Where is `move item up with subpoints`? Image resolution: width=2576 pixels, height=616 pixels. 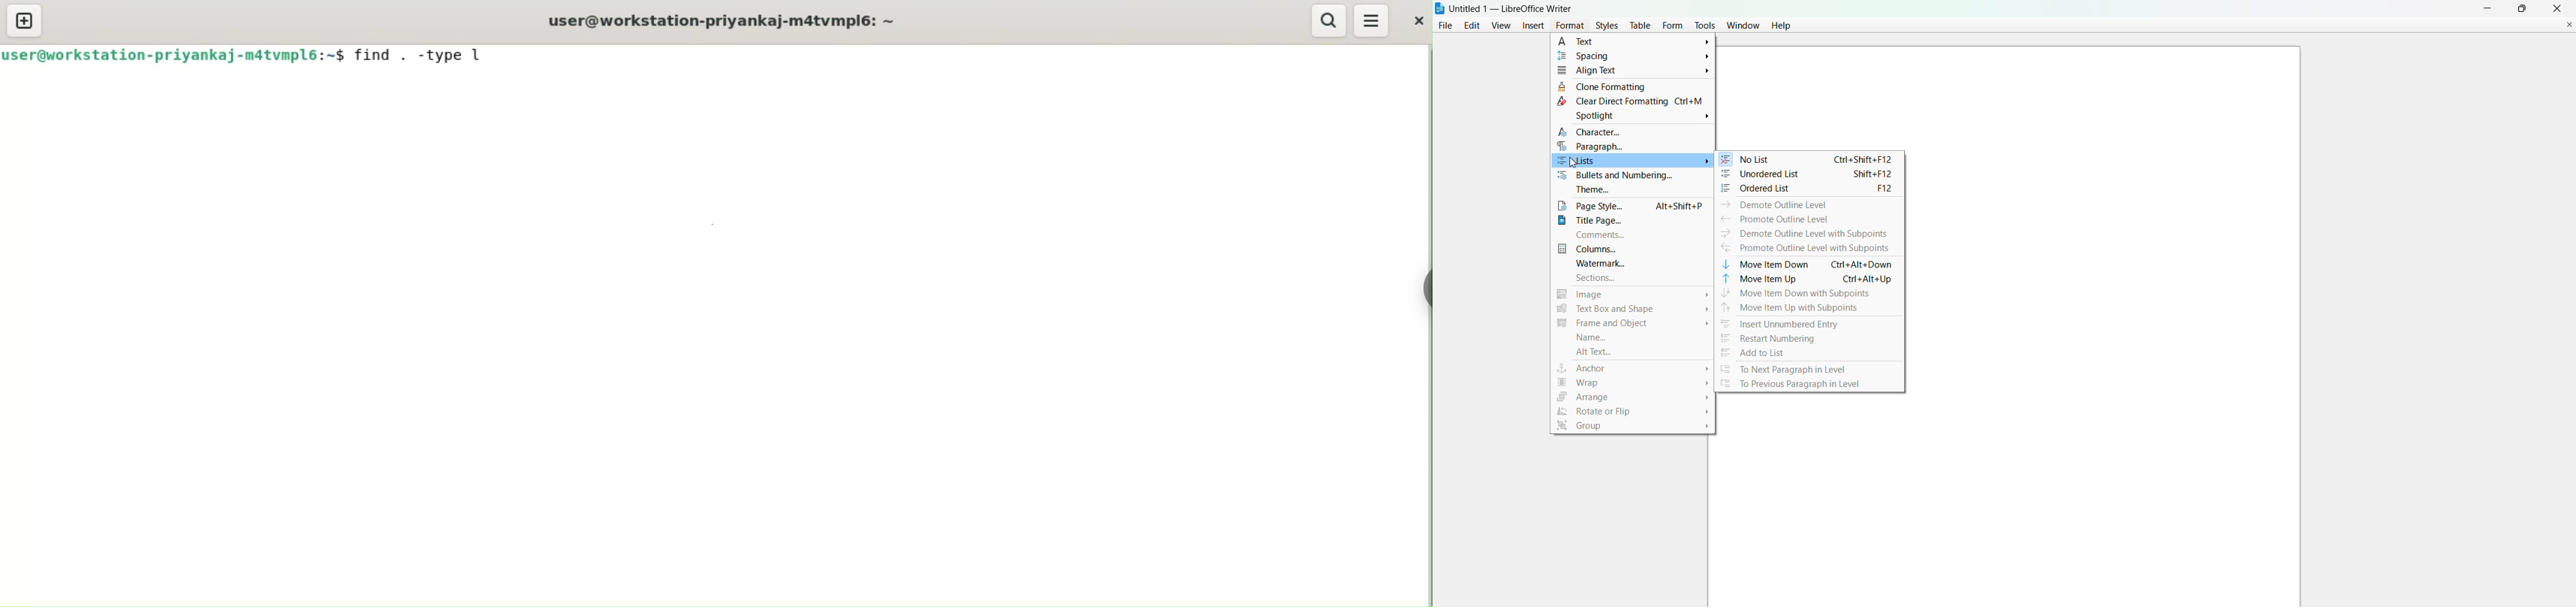 move item up with subpoints is located at coordinates (1791, 308).